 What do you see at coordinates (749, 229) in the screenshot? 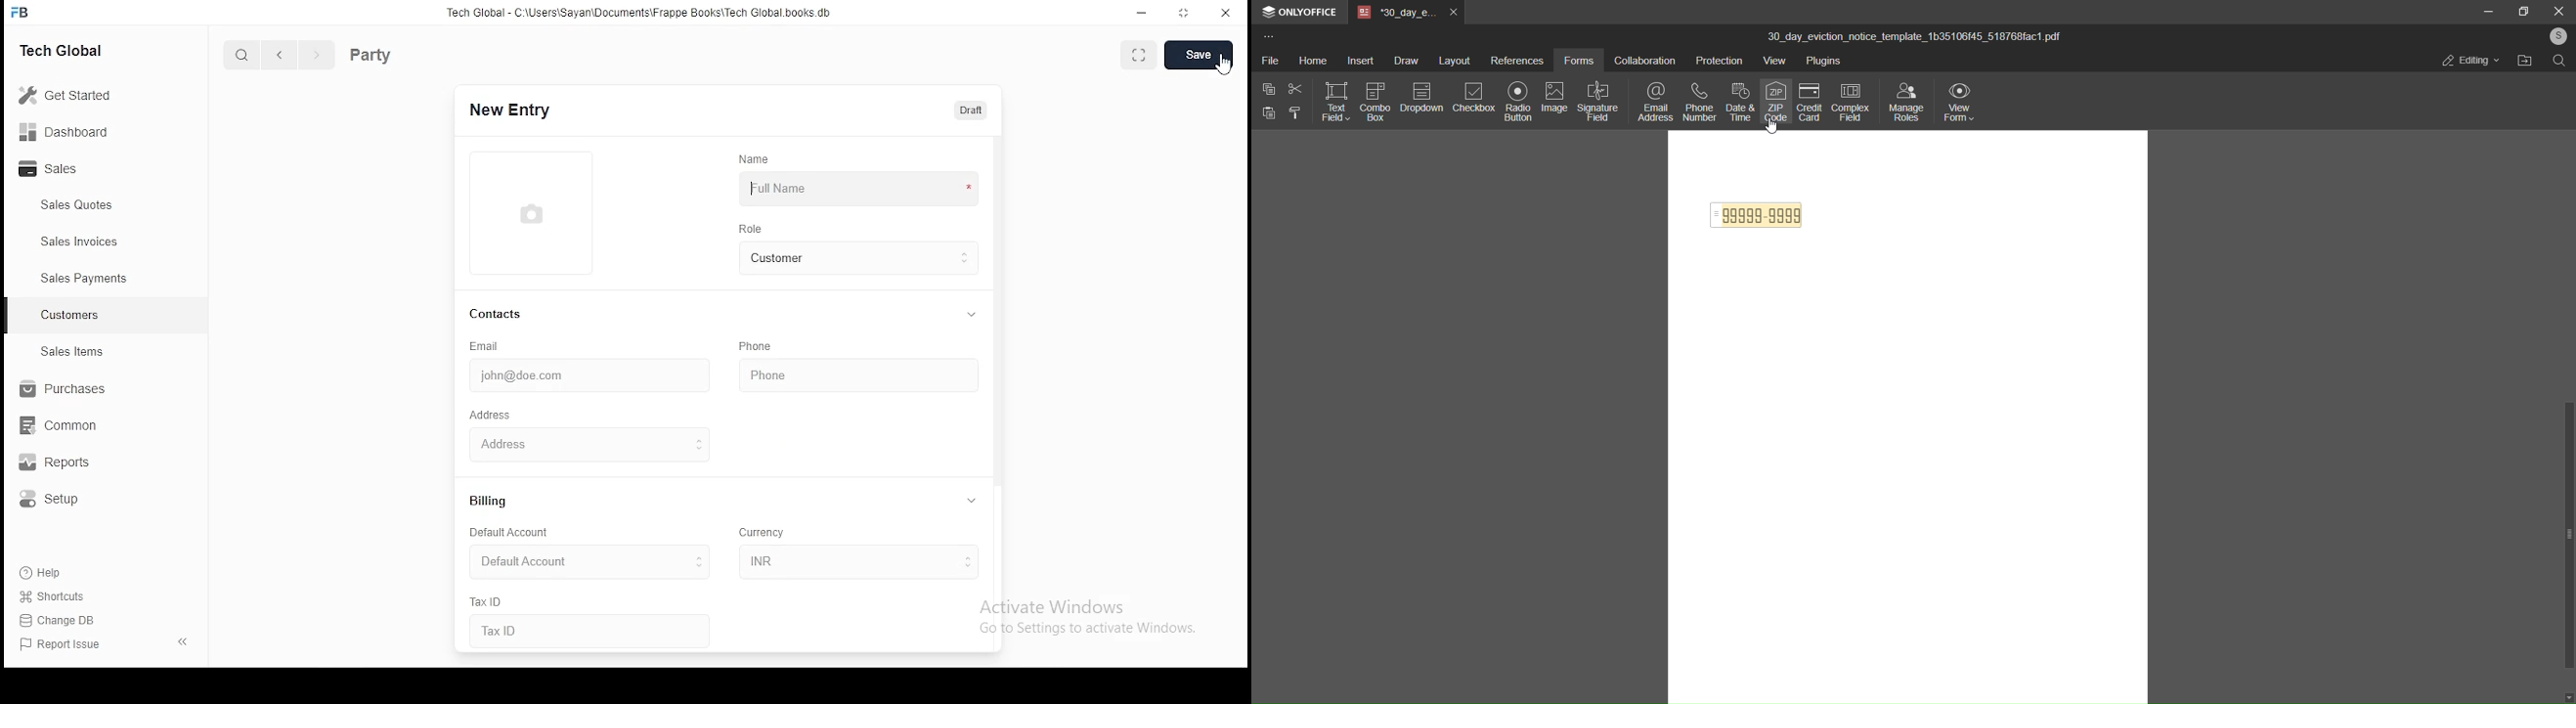
I see `role` at bounding box center [749, 229].